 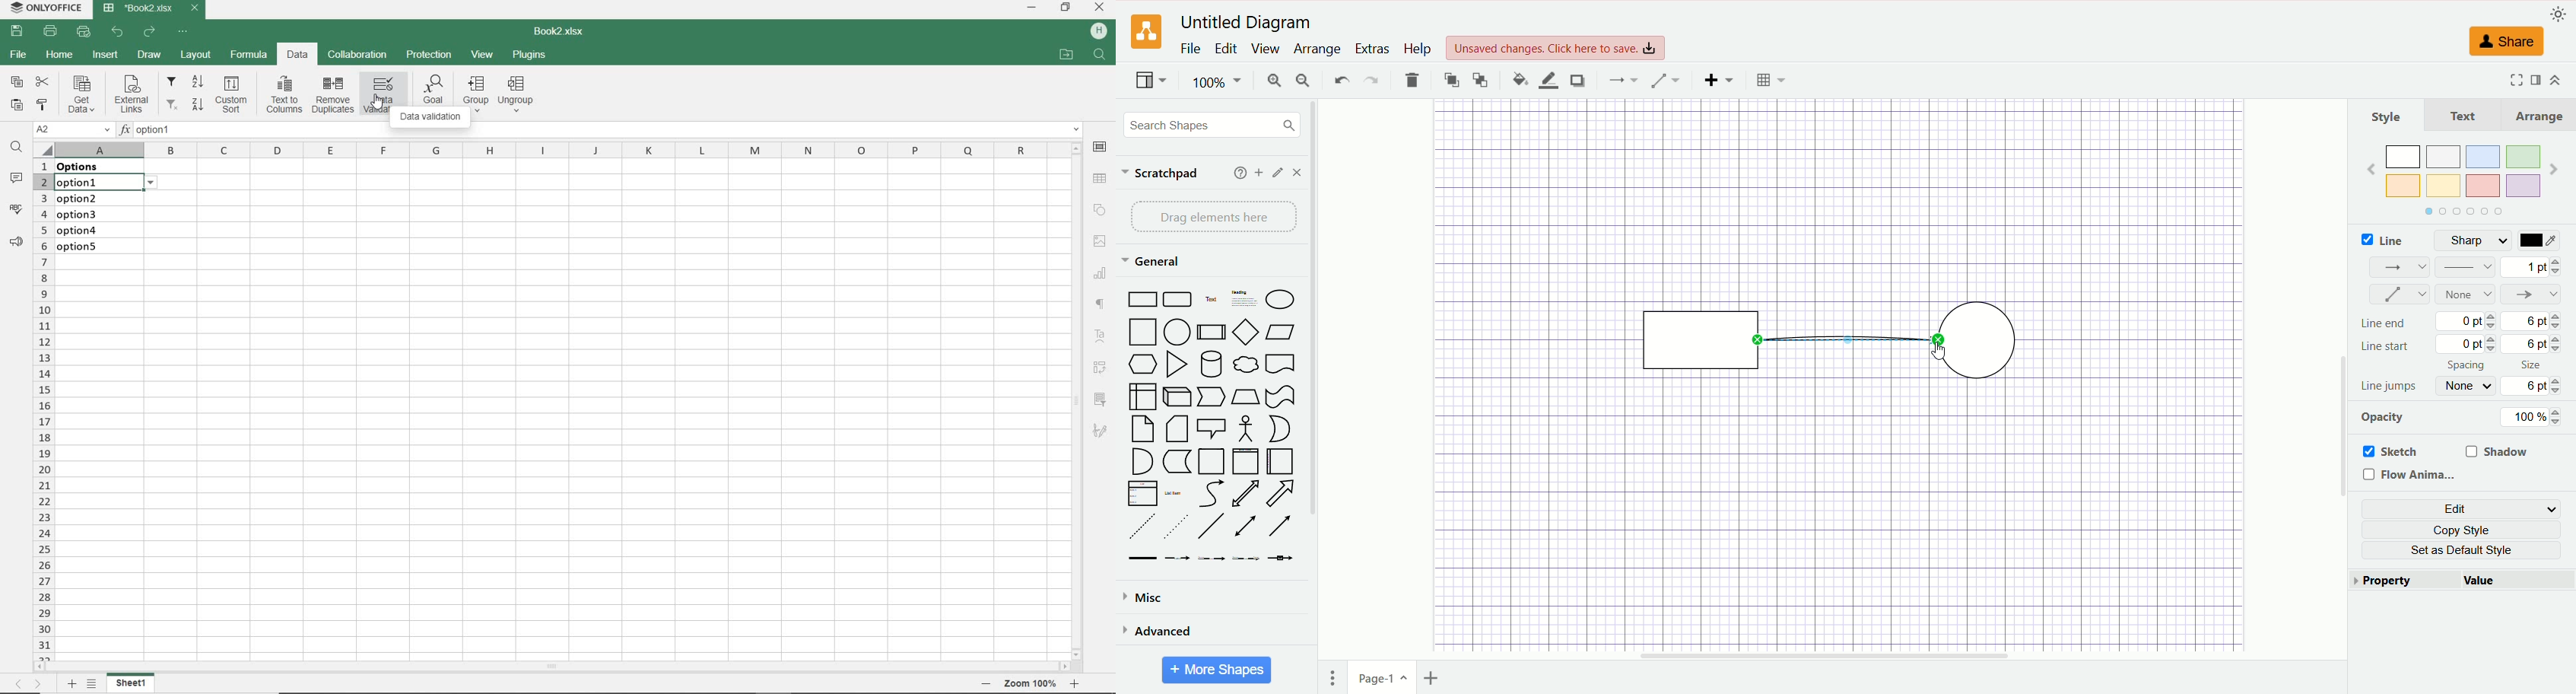 I want to click on to back, so click(x=1479, y=79).